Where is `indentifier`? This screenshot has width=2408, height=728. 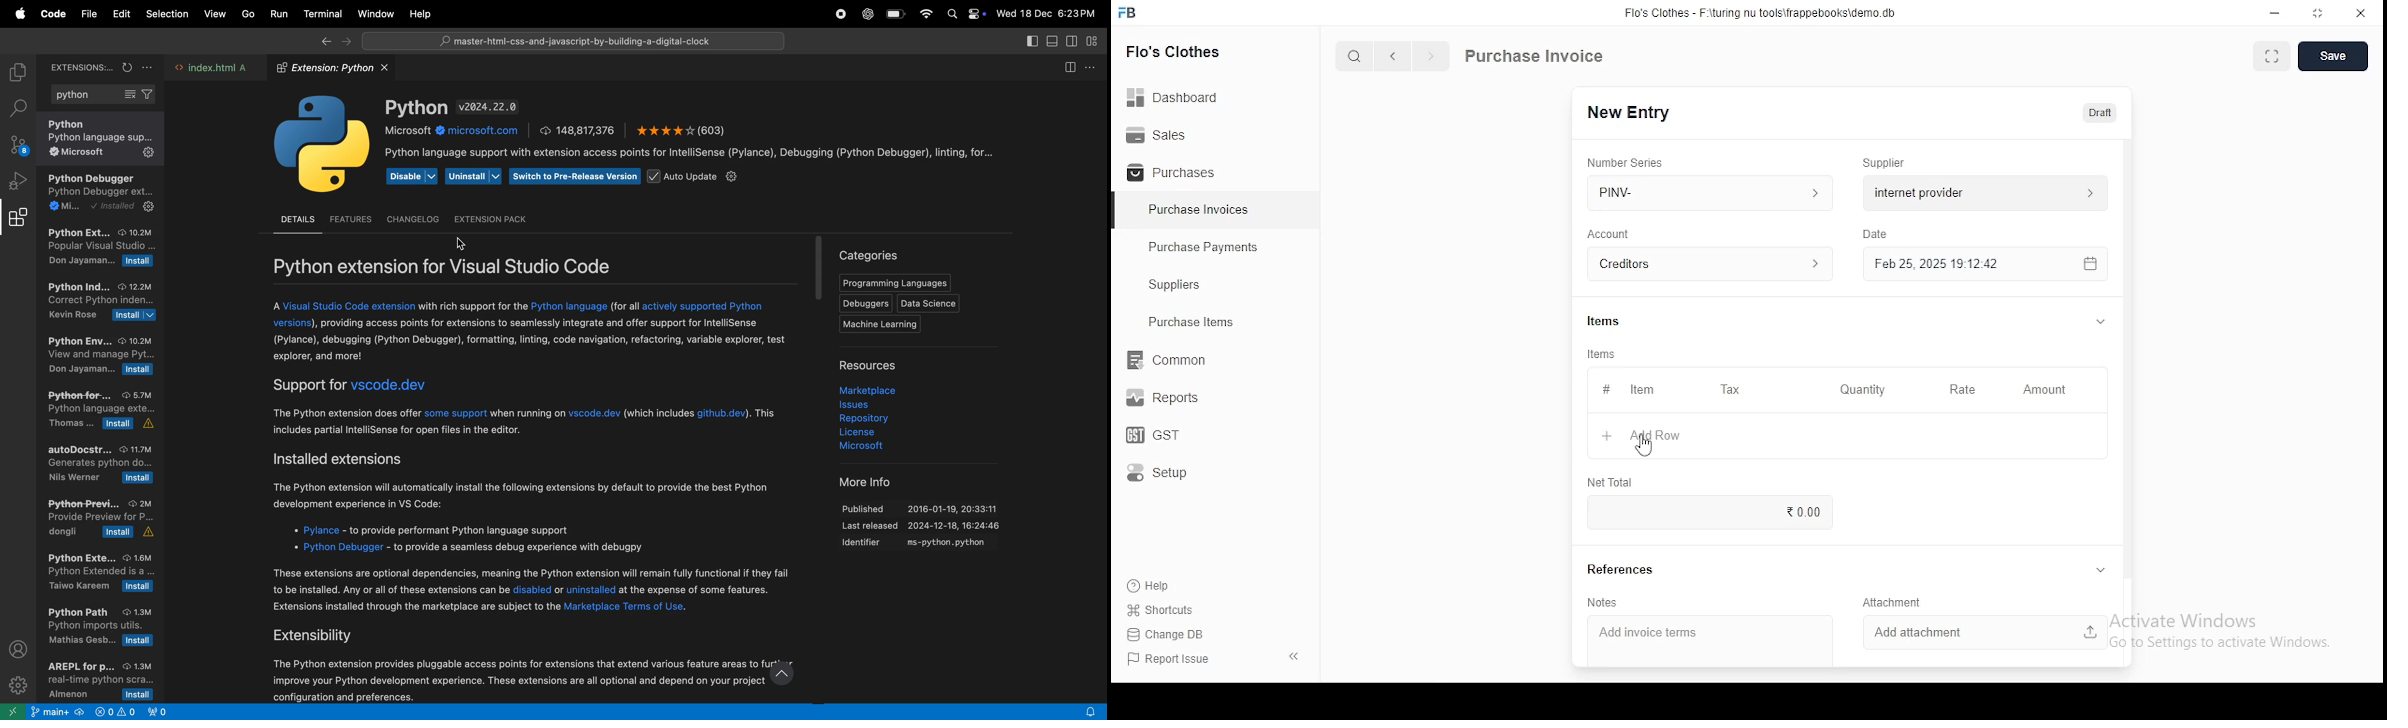 indentifier is located at coordinates (924, 544).